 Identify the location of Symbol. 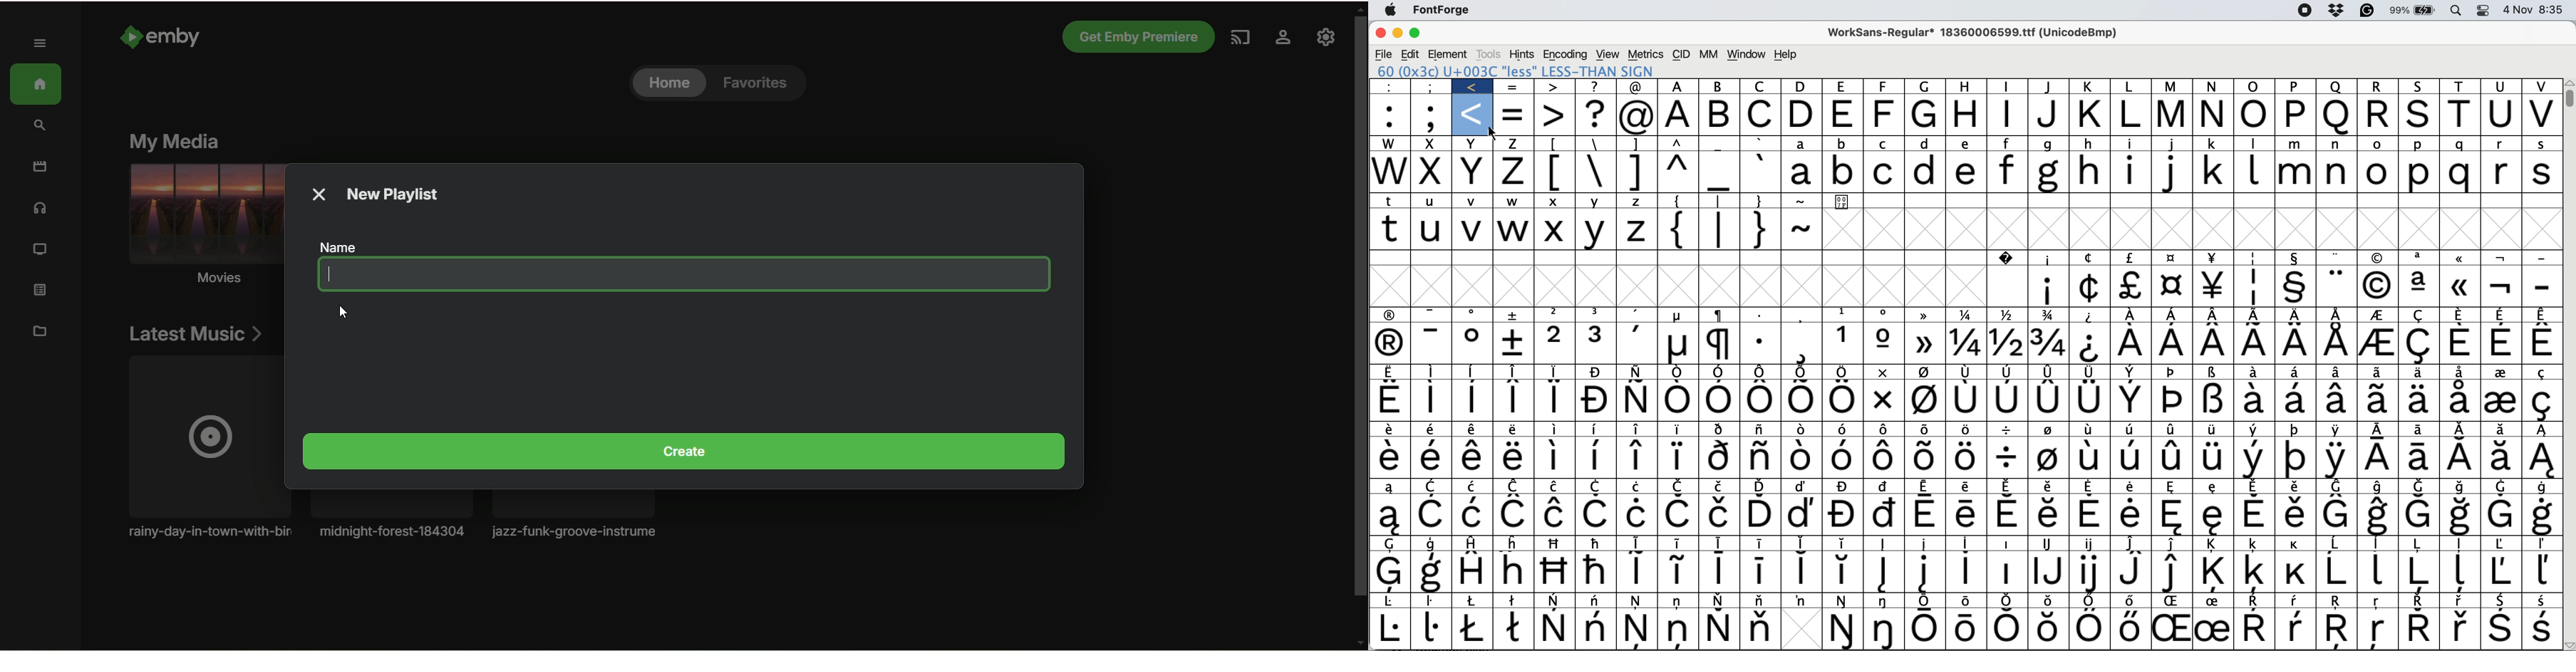
(2255, 487).